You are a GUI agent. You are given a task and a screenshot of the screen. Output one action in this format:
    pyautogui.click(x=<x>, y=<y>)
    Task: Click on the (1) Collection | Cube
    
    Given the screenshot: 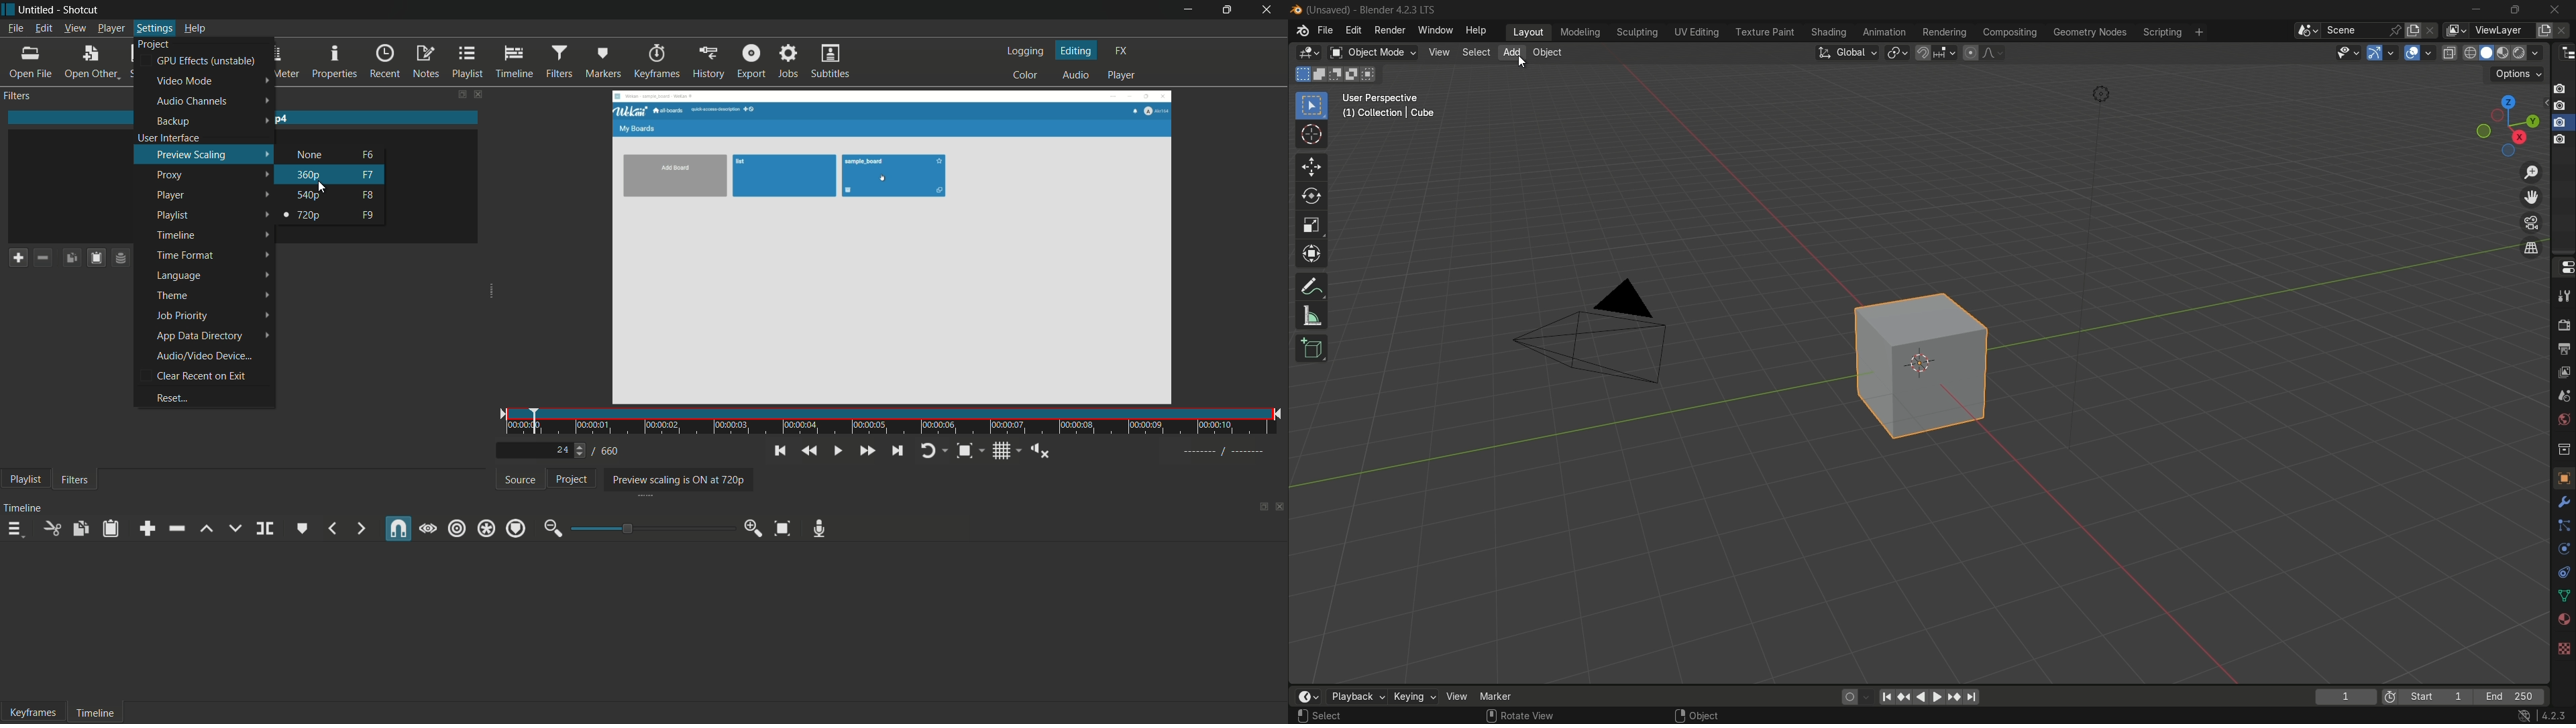 What is the action you would take?
    pyautogui.click(x=1388, y=114)
    